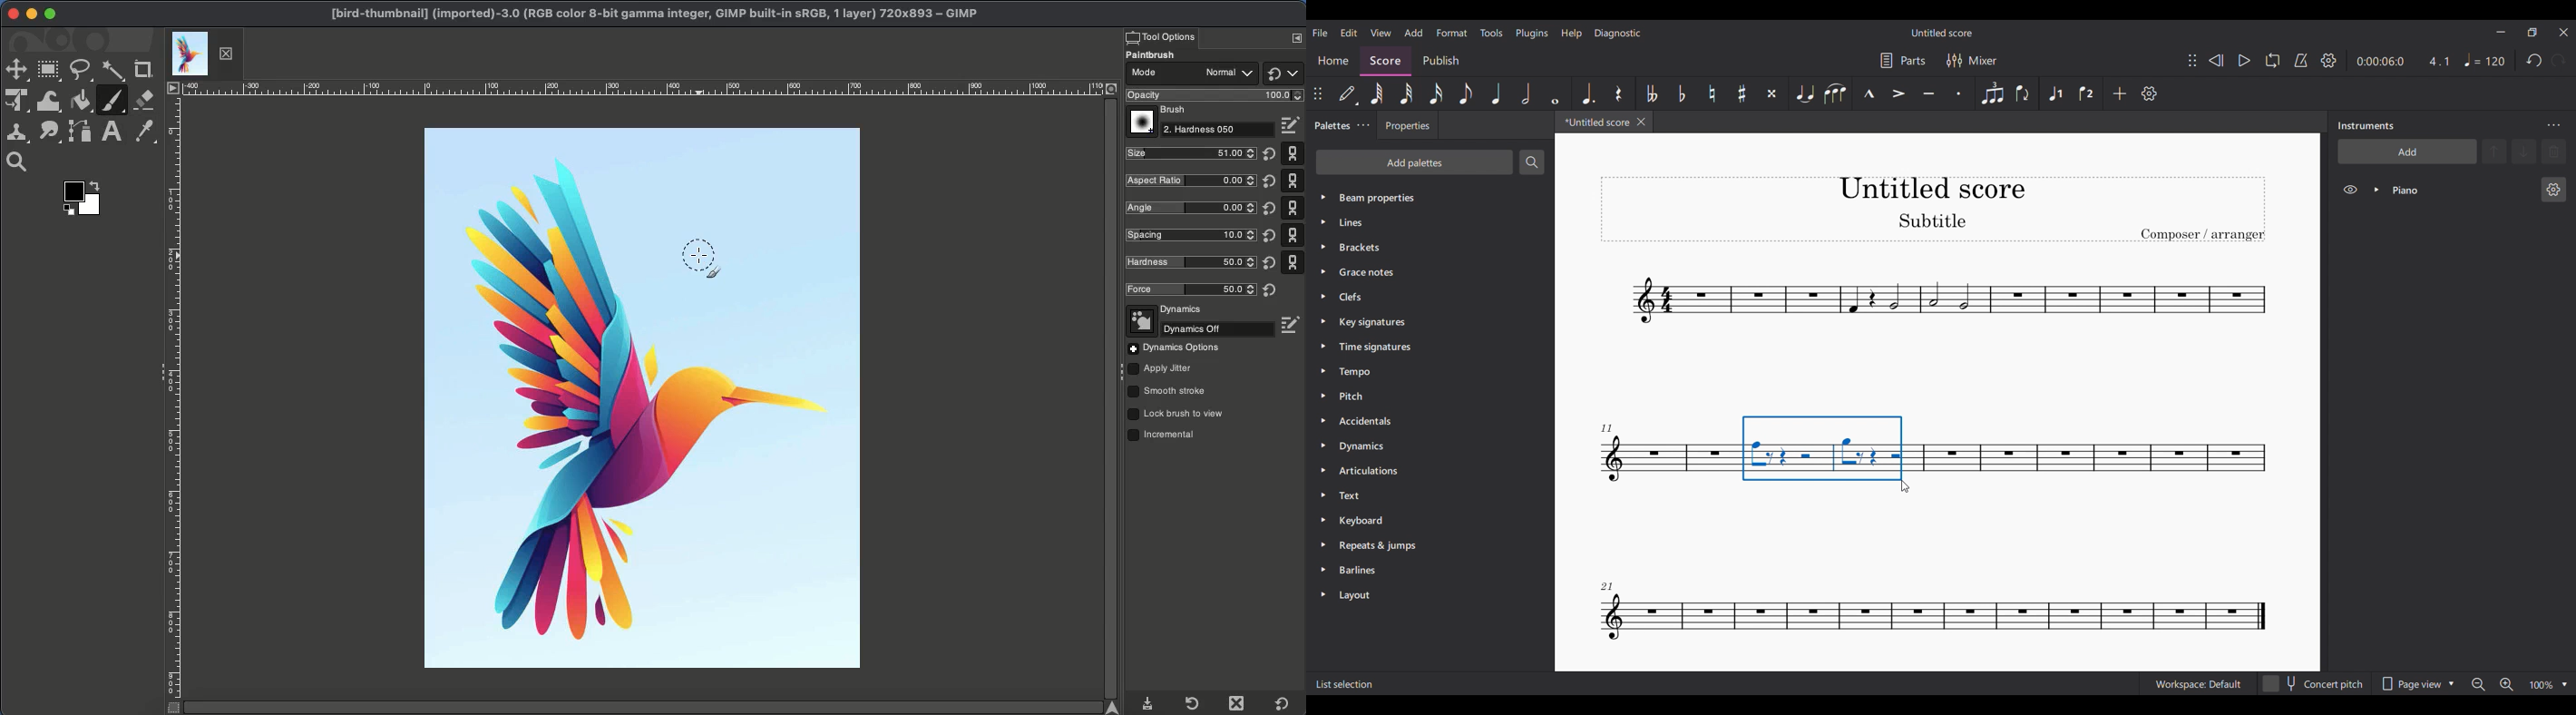  What do you see at coordinates (1148, 705) in the screenshot?
I see `Download` at bounding box center [1148, 705].